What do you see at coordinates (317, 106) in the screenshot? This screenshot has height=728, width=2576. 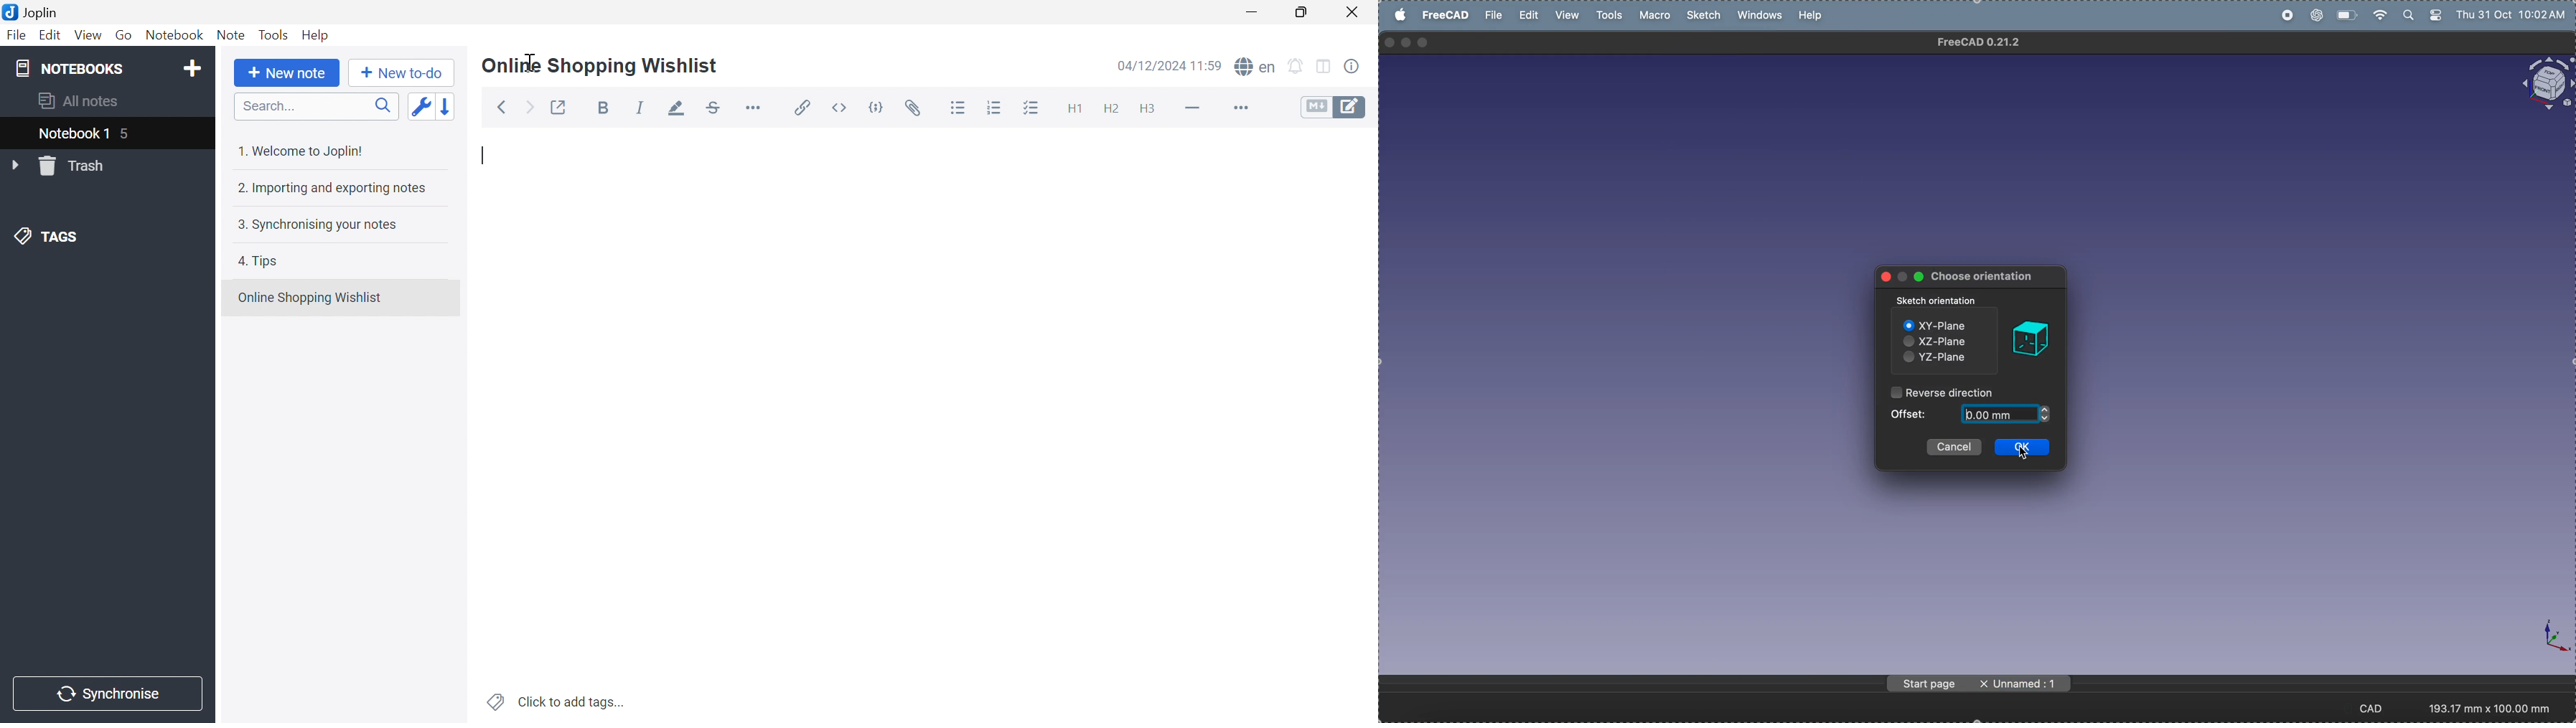 I see `Search` at bounding box center [317, 106].